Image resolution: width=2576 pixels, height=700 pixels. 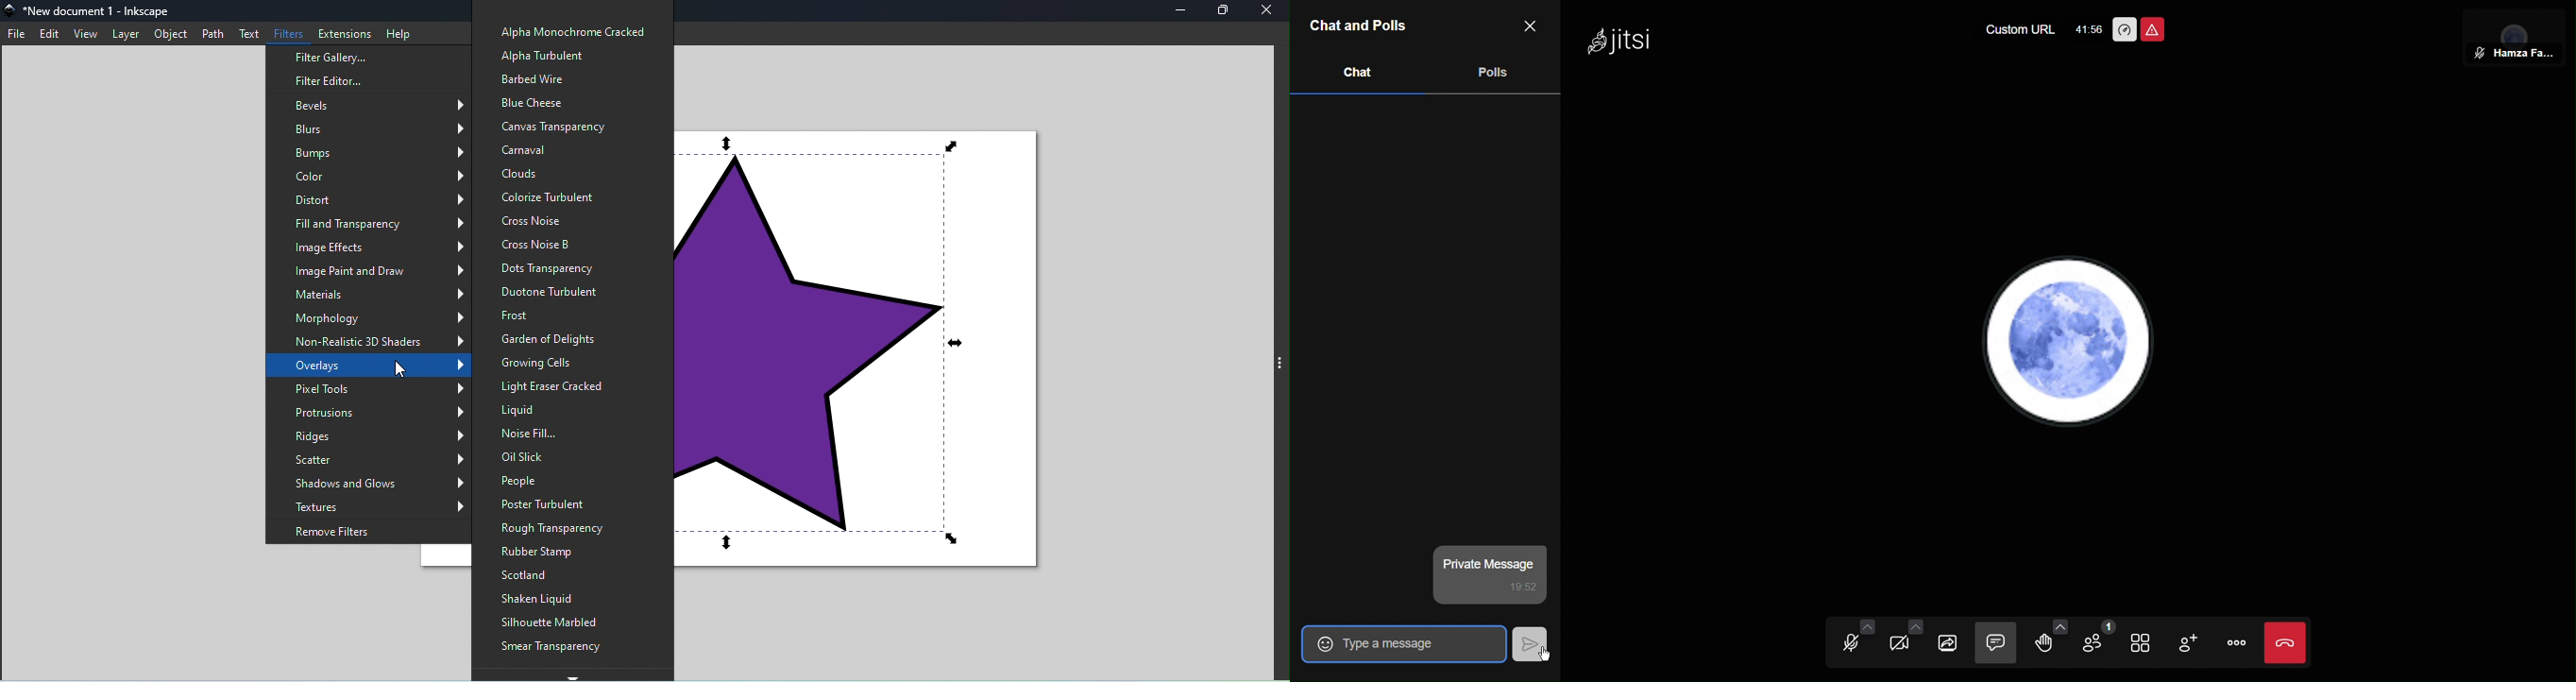 What do you see at coordinates (560, 388) in the screenshot?
I see `Light eraser cracked` at bounding box center [560, 388].